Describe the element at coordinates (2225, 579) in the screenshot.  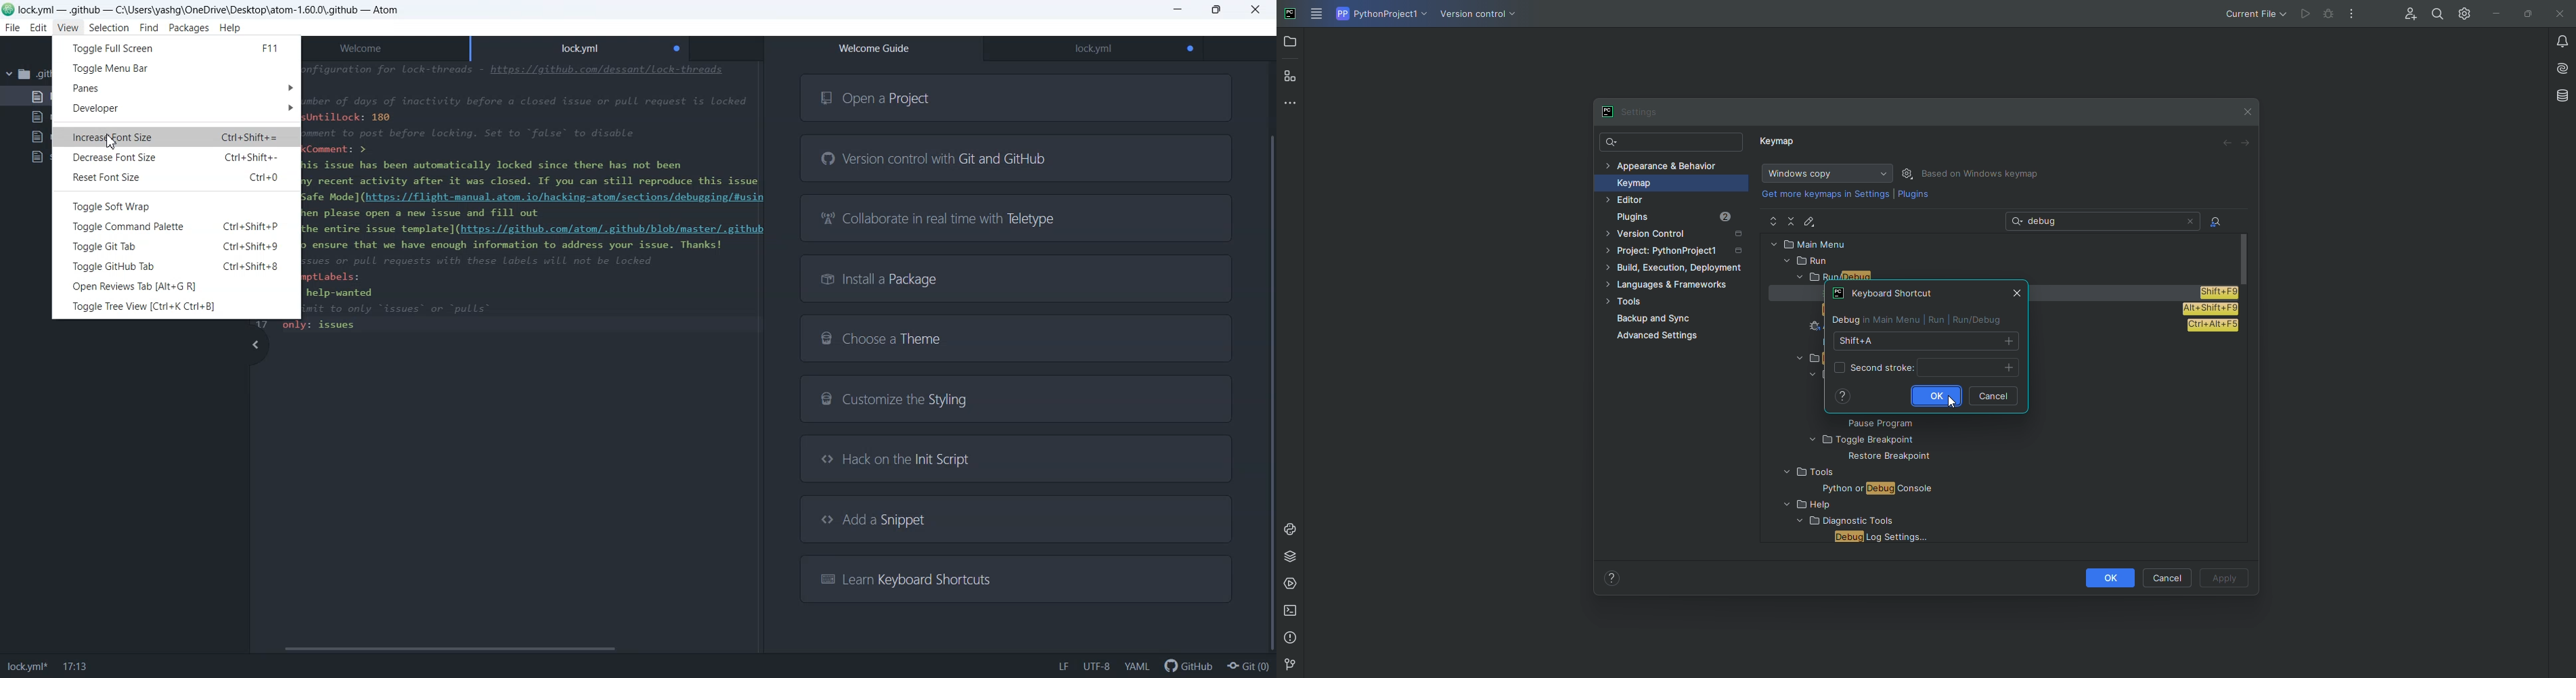
I see `Apply` at that location.